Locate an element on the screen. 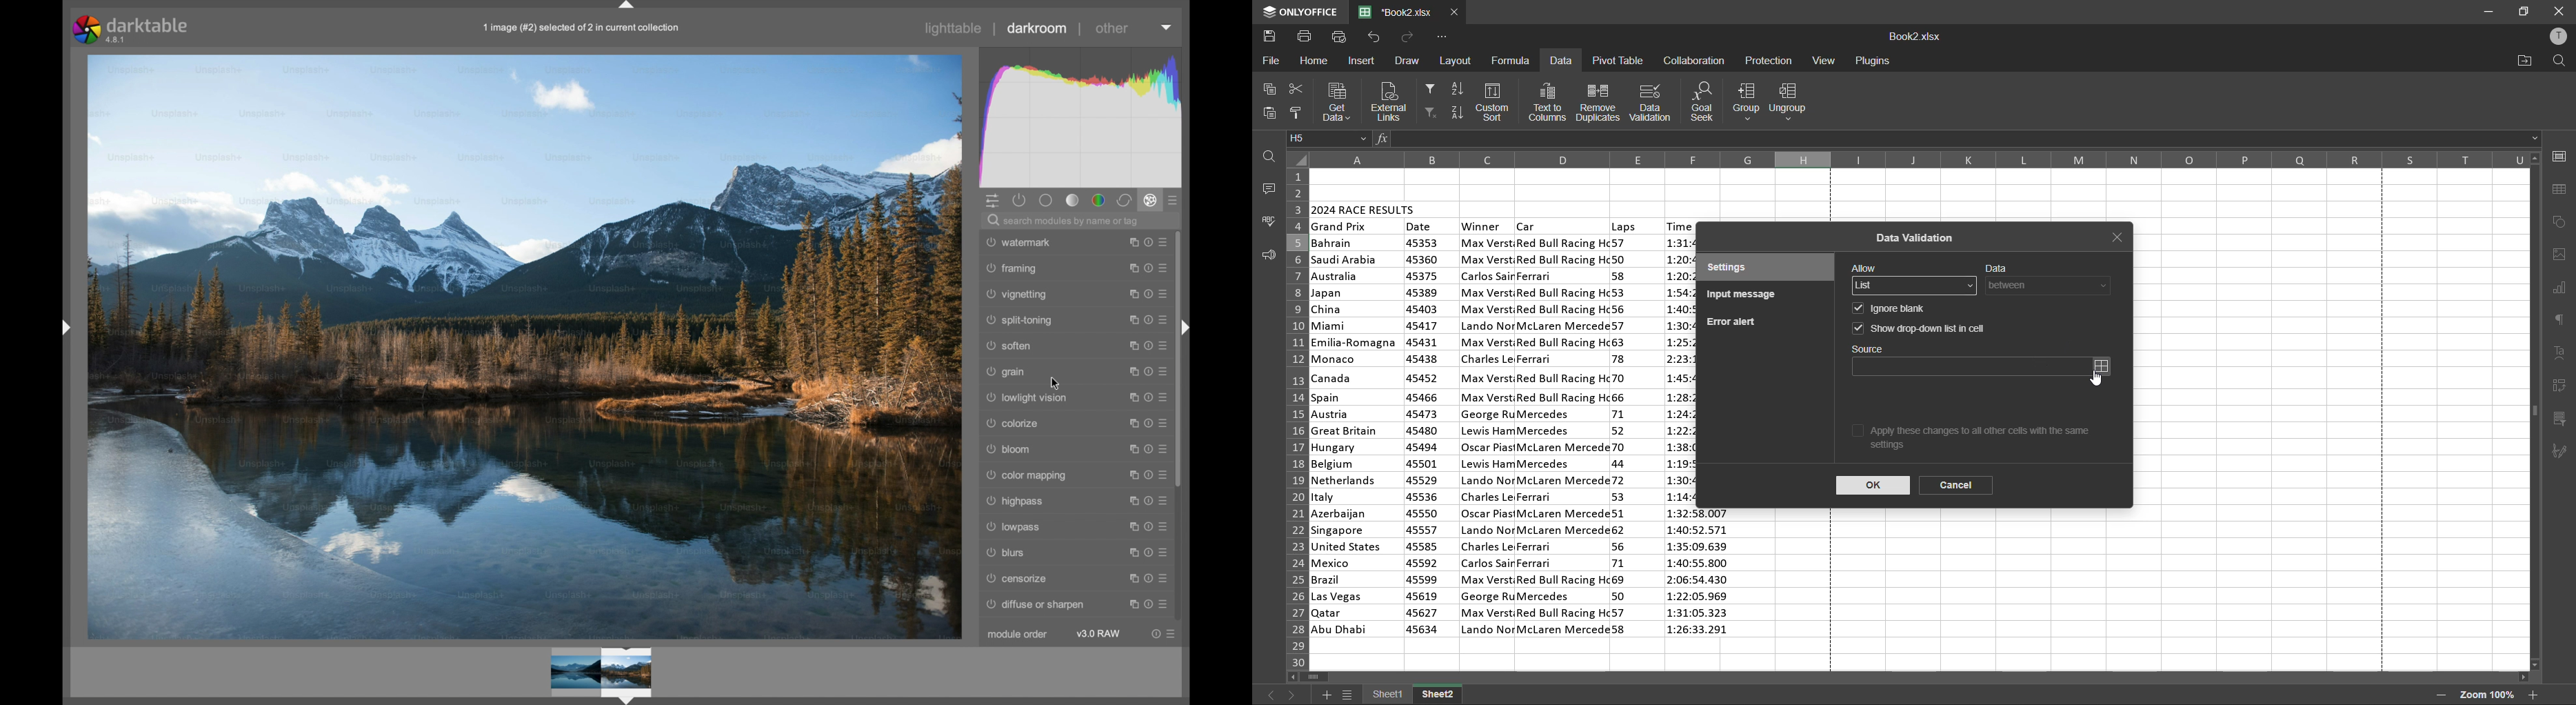 Image resolution: width=2576 pixels, height=728 pixels. country names is located at coordinates (1355, 436).